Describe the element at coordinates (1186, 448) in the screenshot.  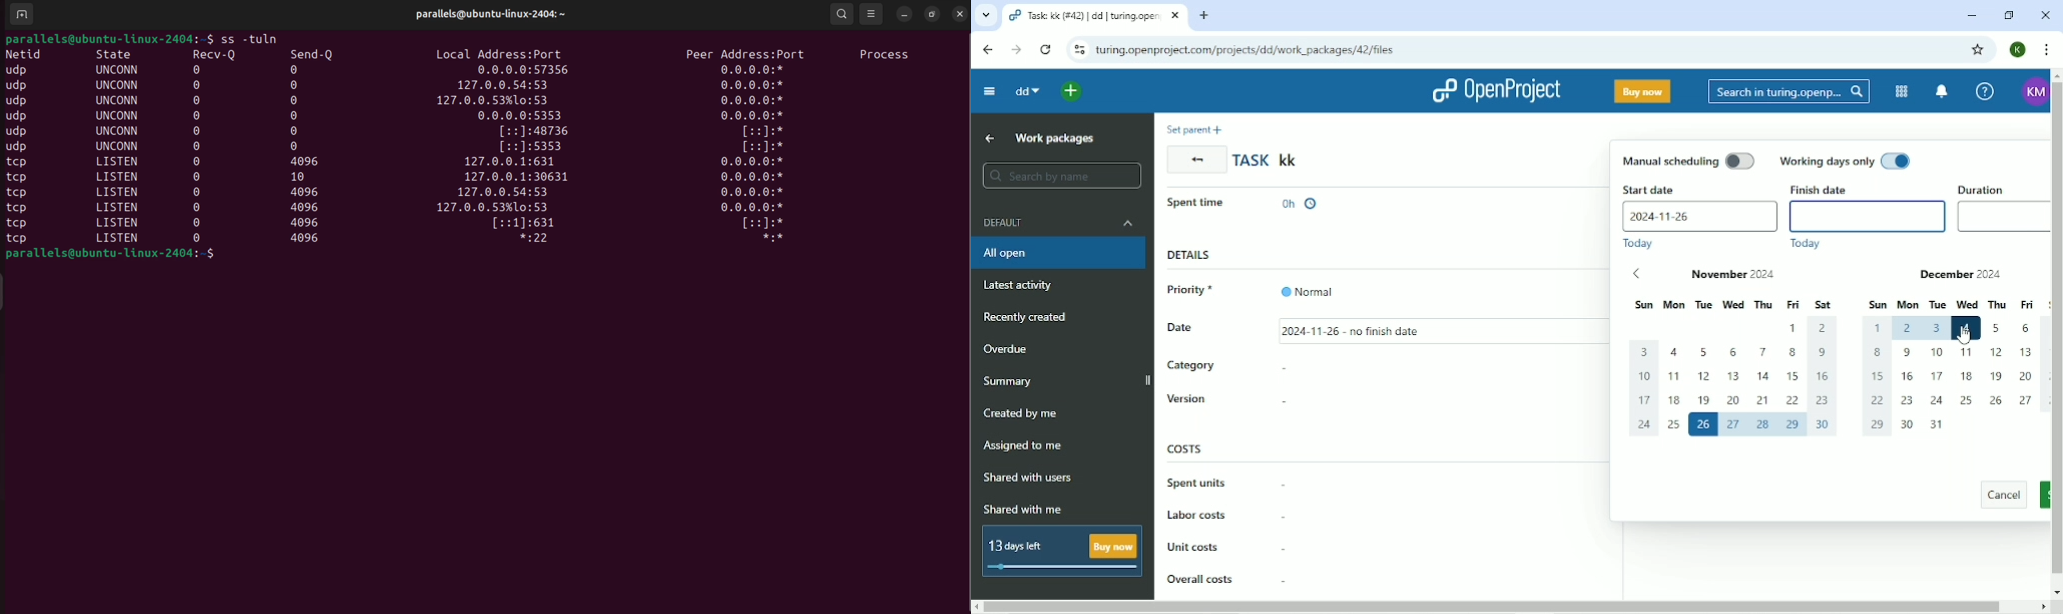
I see `Costs` at that location.